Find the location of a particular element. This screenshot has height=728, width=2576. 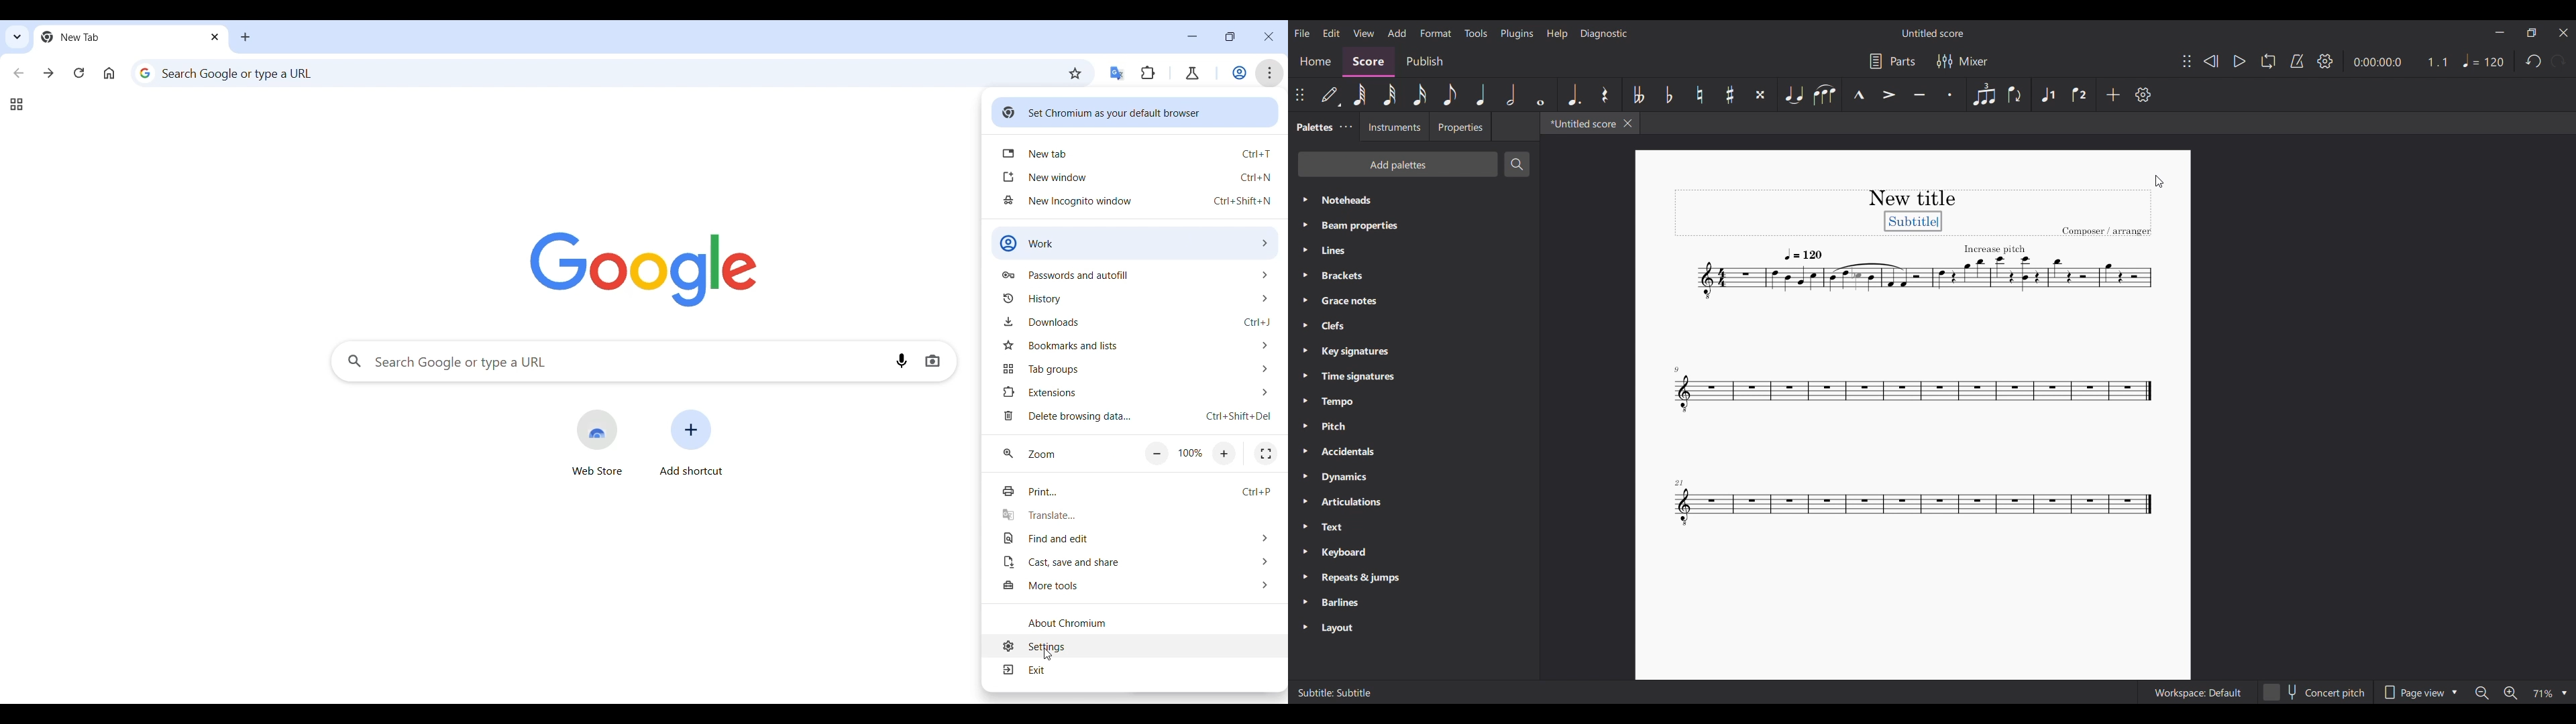

Score, current section highlighted is located at coordinates (1368, 62).